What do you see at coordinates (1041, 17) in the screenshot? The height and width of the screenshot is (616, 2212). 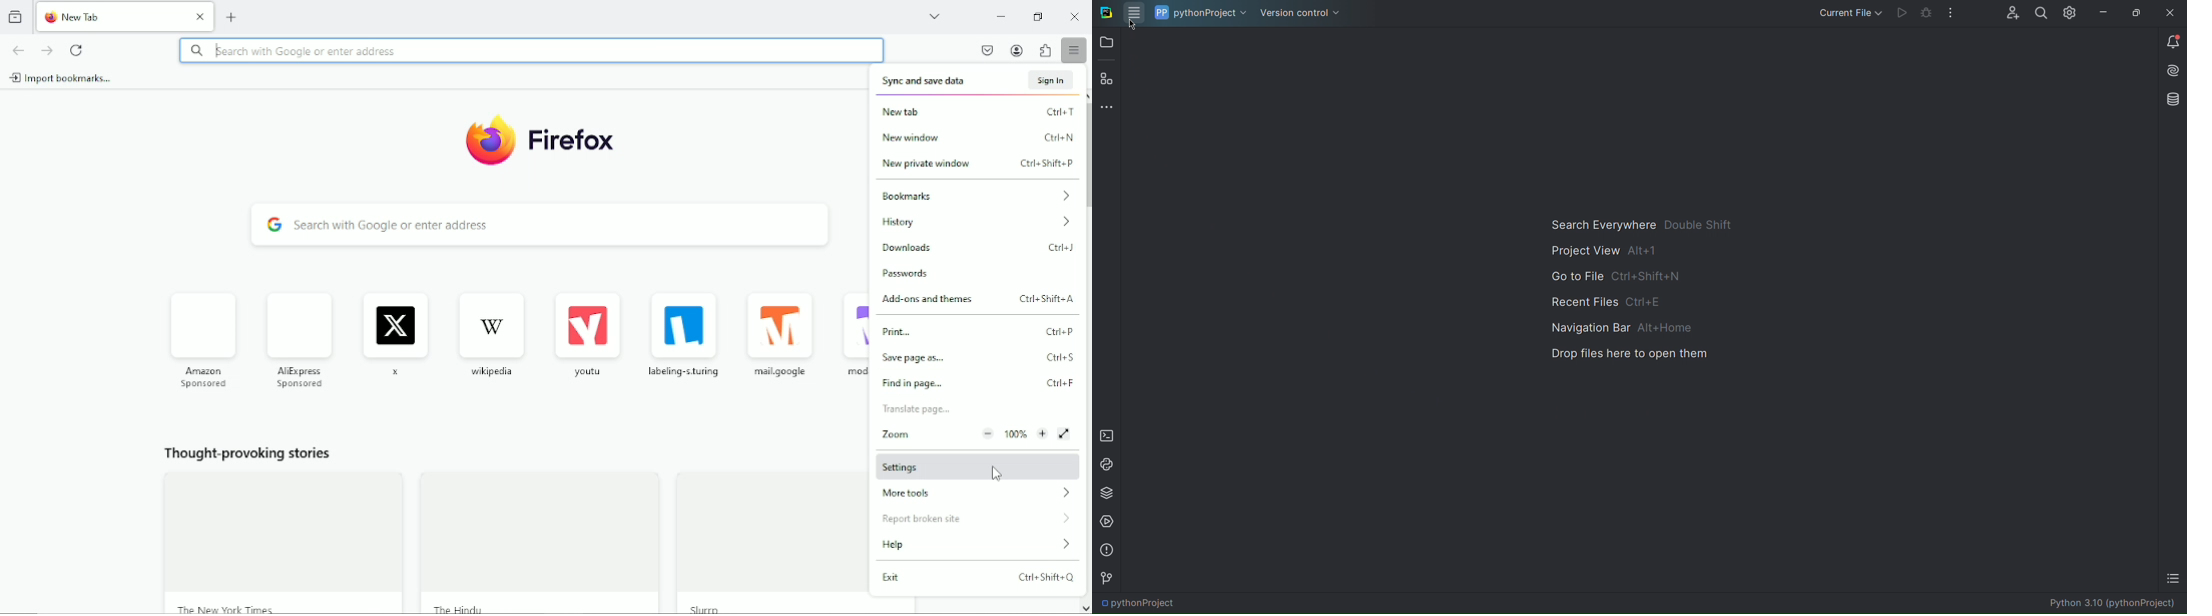 I see `Restore down` at bounding box center [1041, 17].